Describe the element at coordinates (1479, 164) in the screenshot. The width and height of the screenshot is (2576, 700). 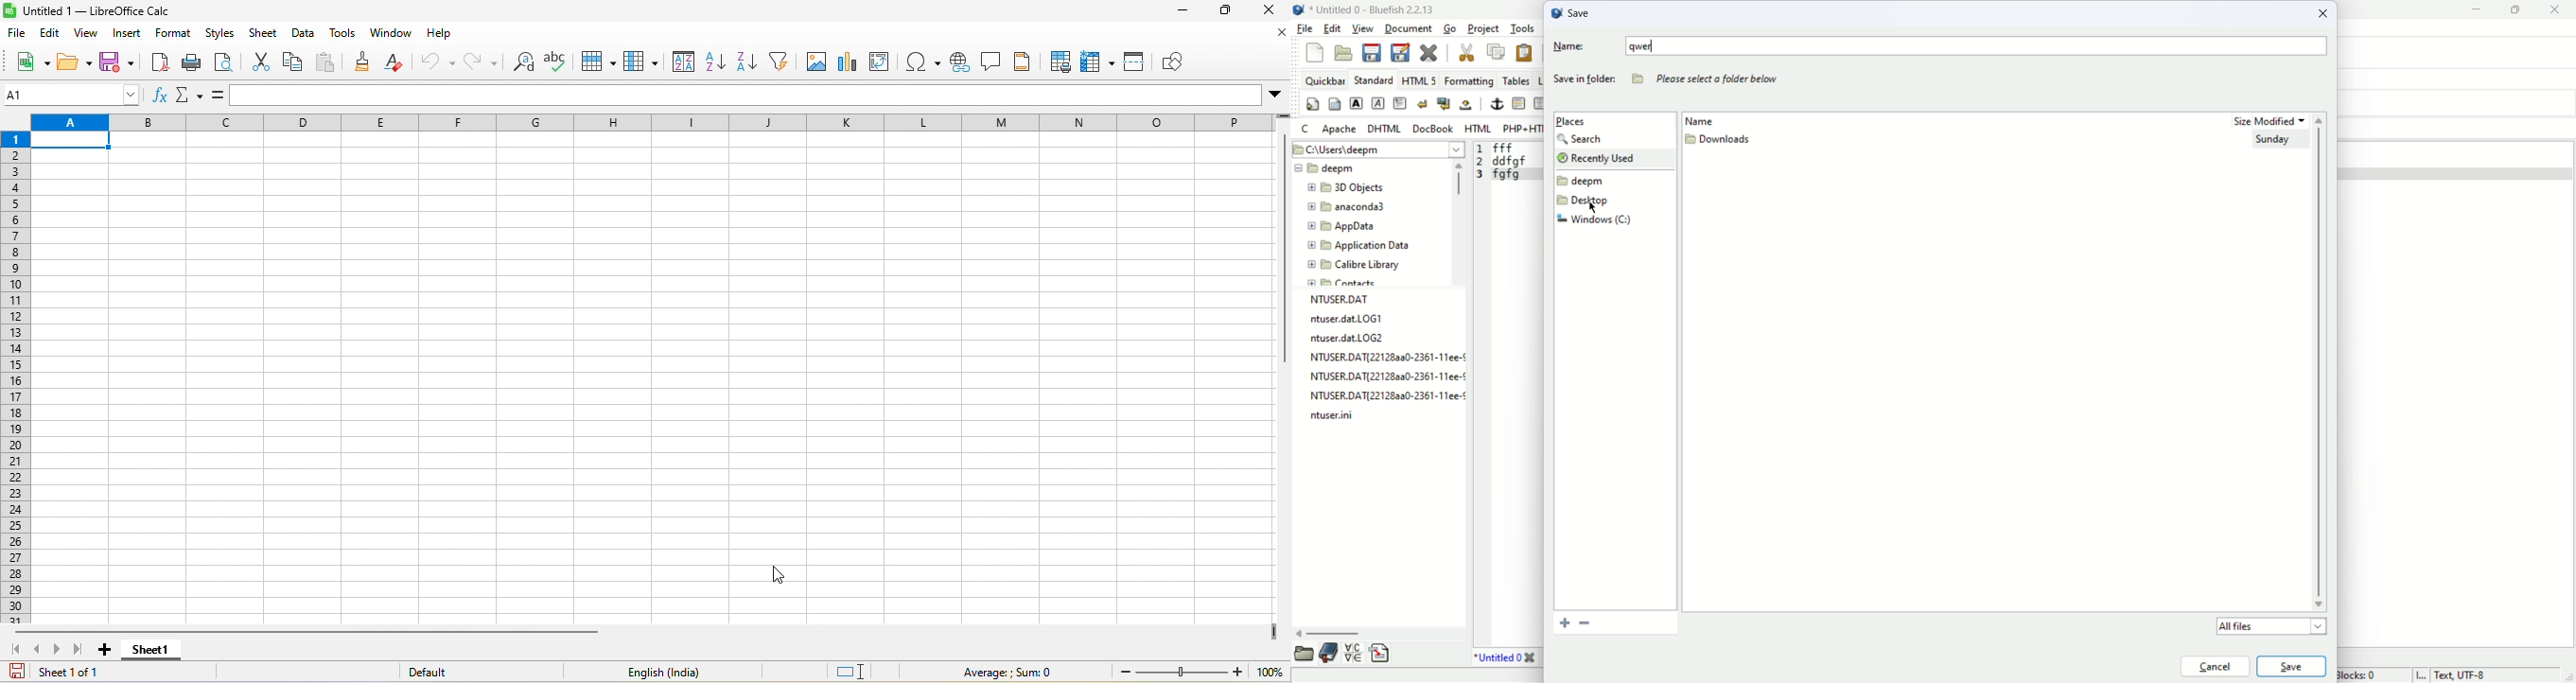
I see `line number` at that location.